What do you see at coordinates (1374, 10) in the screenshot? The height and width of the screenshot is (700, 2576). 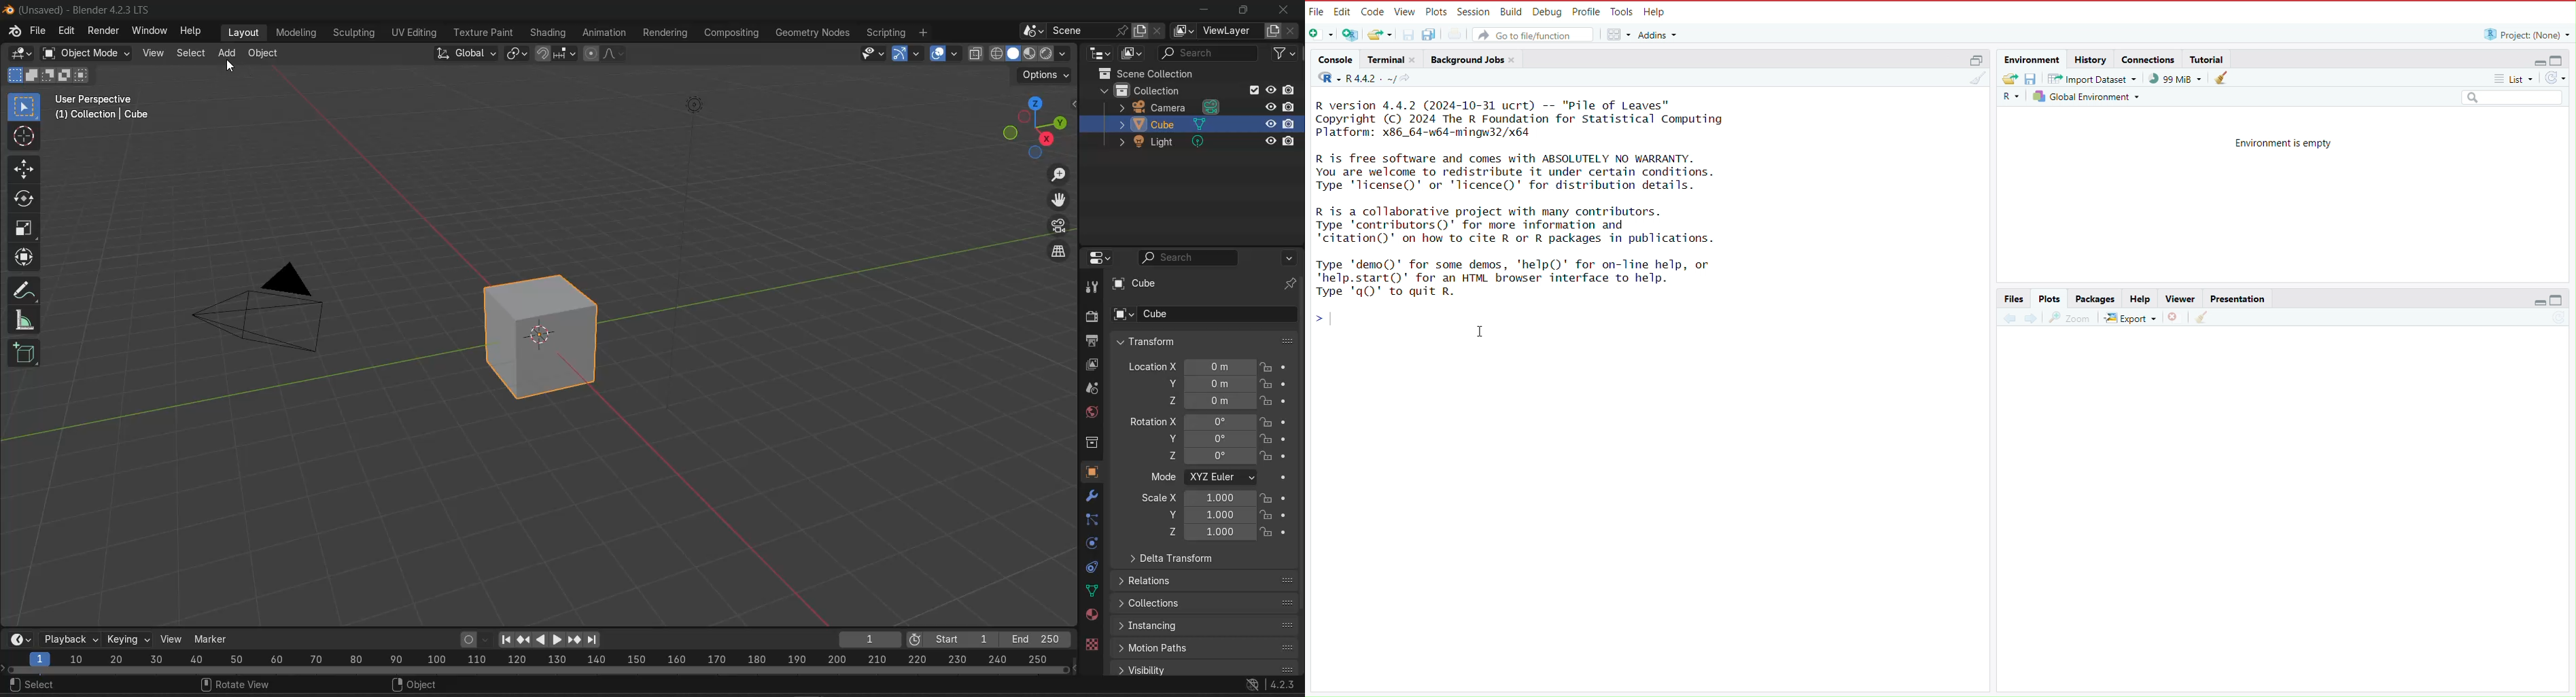 I see `code` at bounding box center [1374, 10].